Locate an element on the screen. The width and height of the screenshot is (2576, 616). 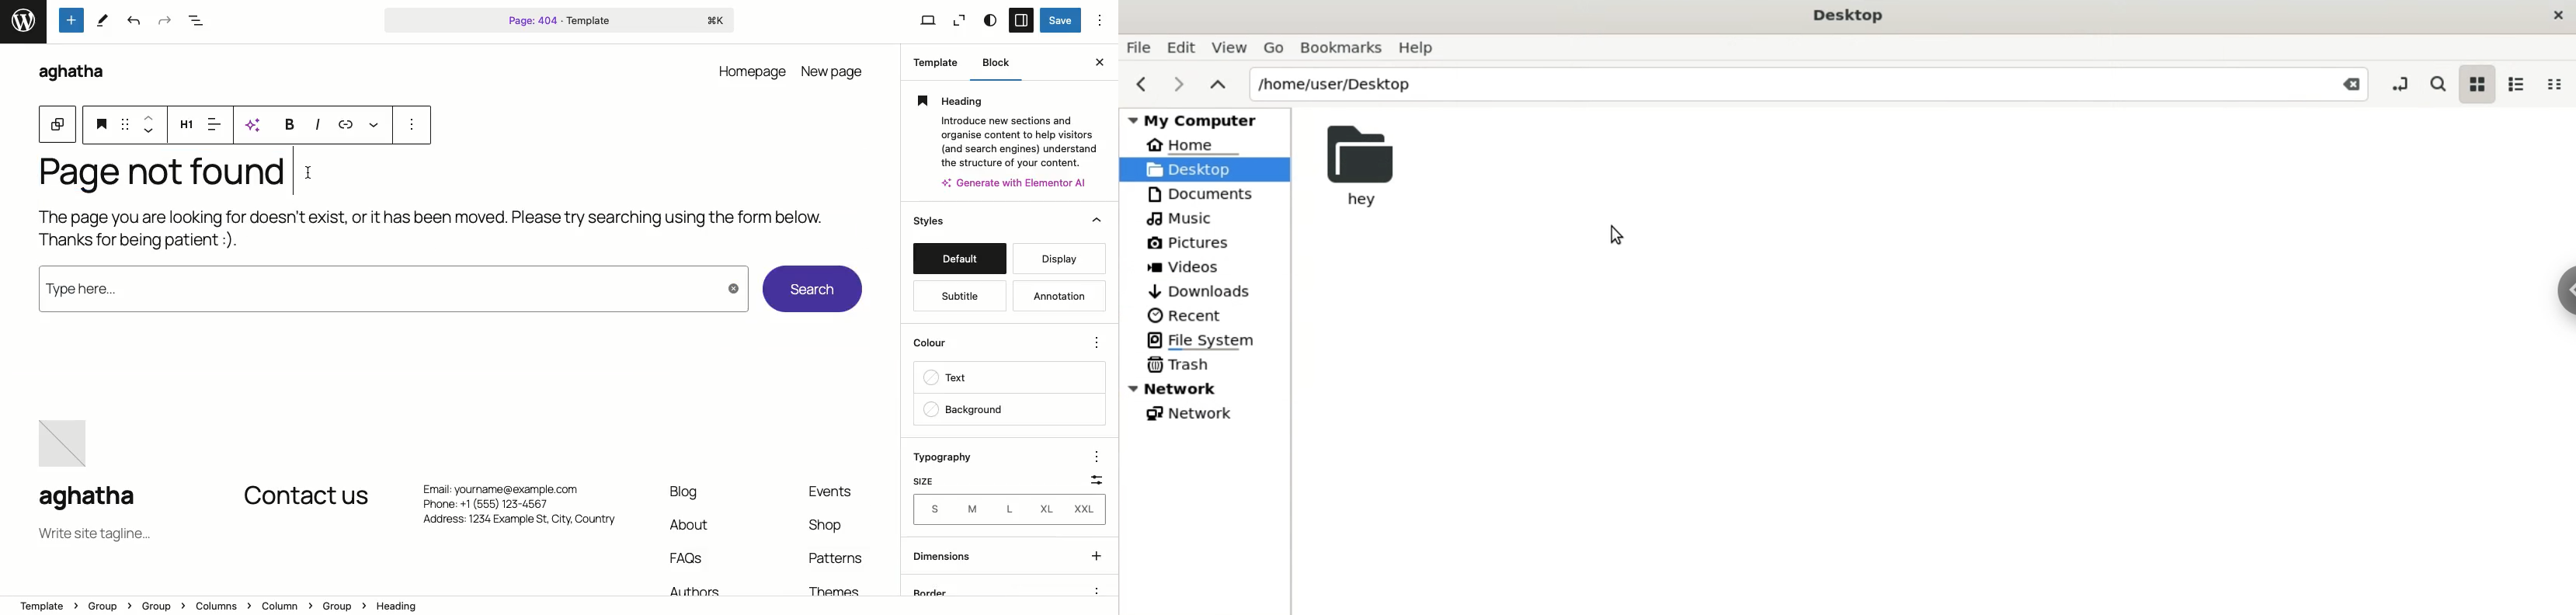
word press logo is located at coordinates (23, 22).